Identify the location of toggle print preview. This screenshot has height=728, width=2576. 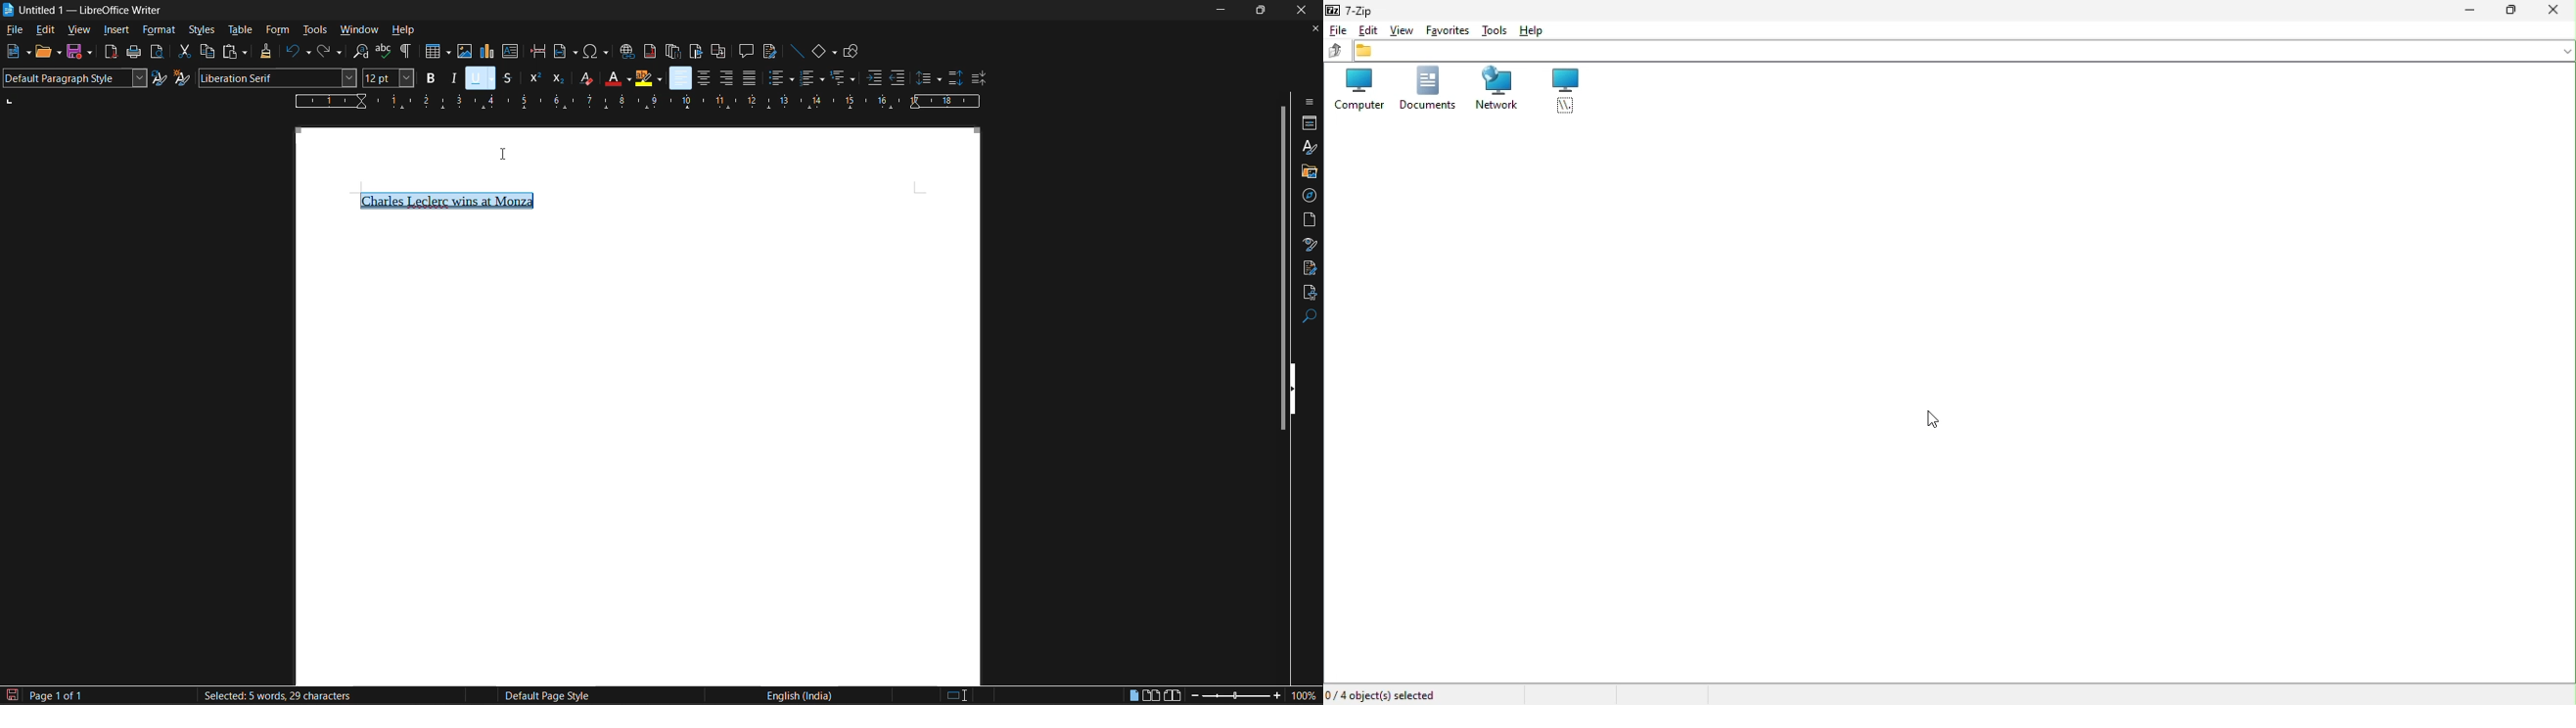
(156, 51).